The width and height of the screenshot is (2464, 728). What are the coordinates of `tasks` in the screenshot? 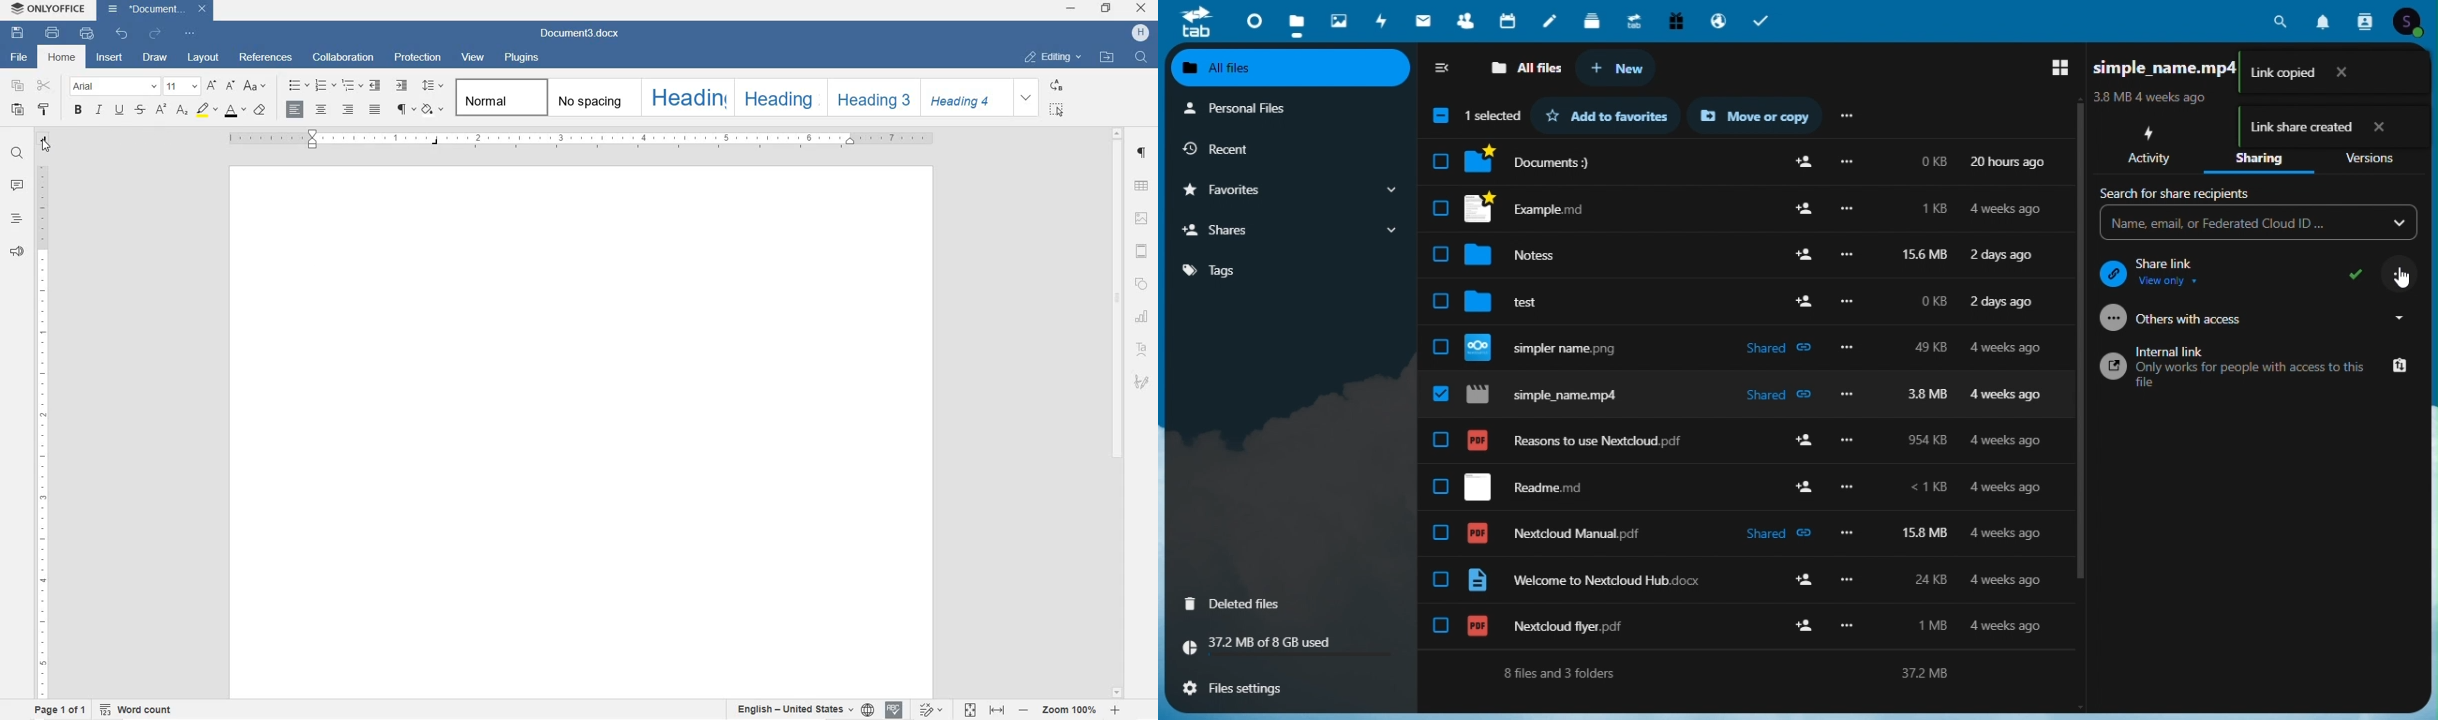 It's located at (1765, 20).